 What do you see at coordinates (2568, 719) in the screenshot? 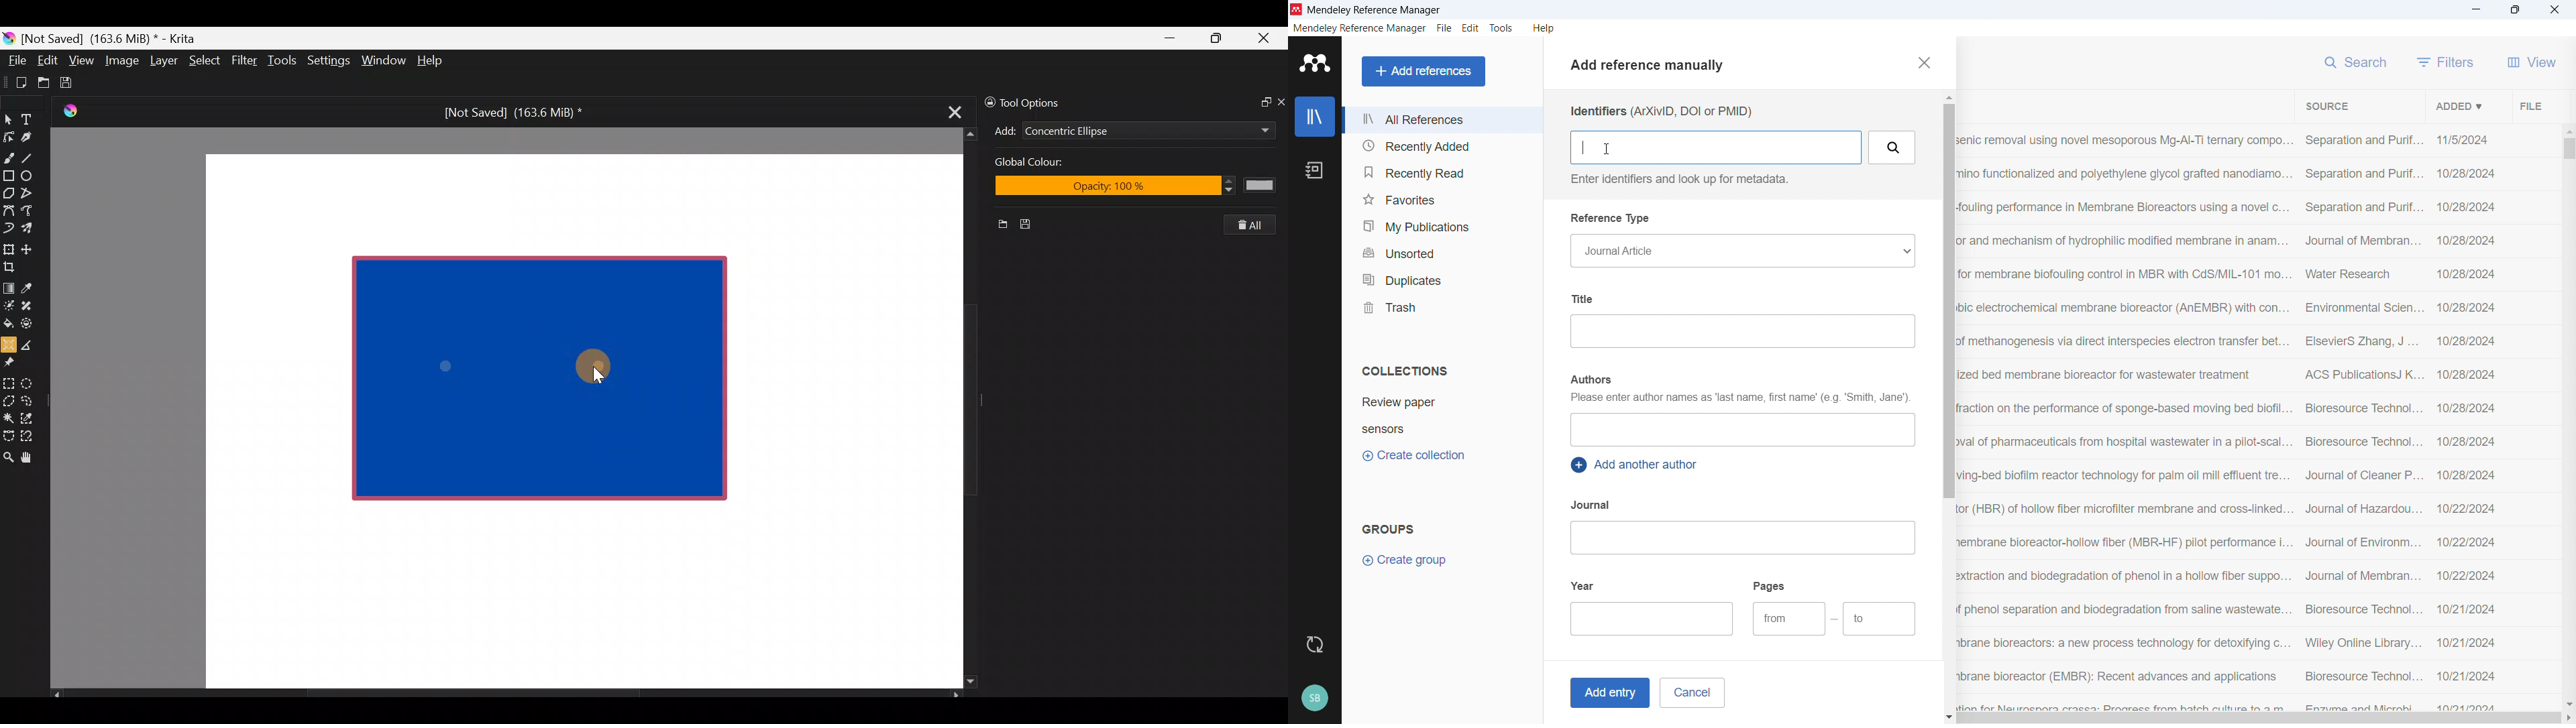
I see `Scroll right ` at bounding box center [2568, 719].